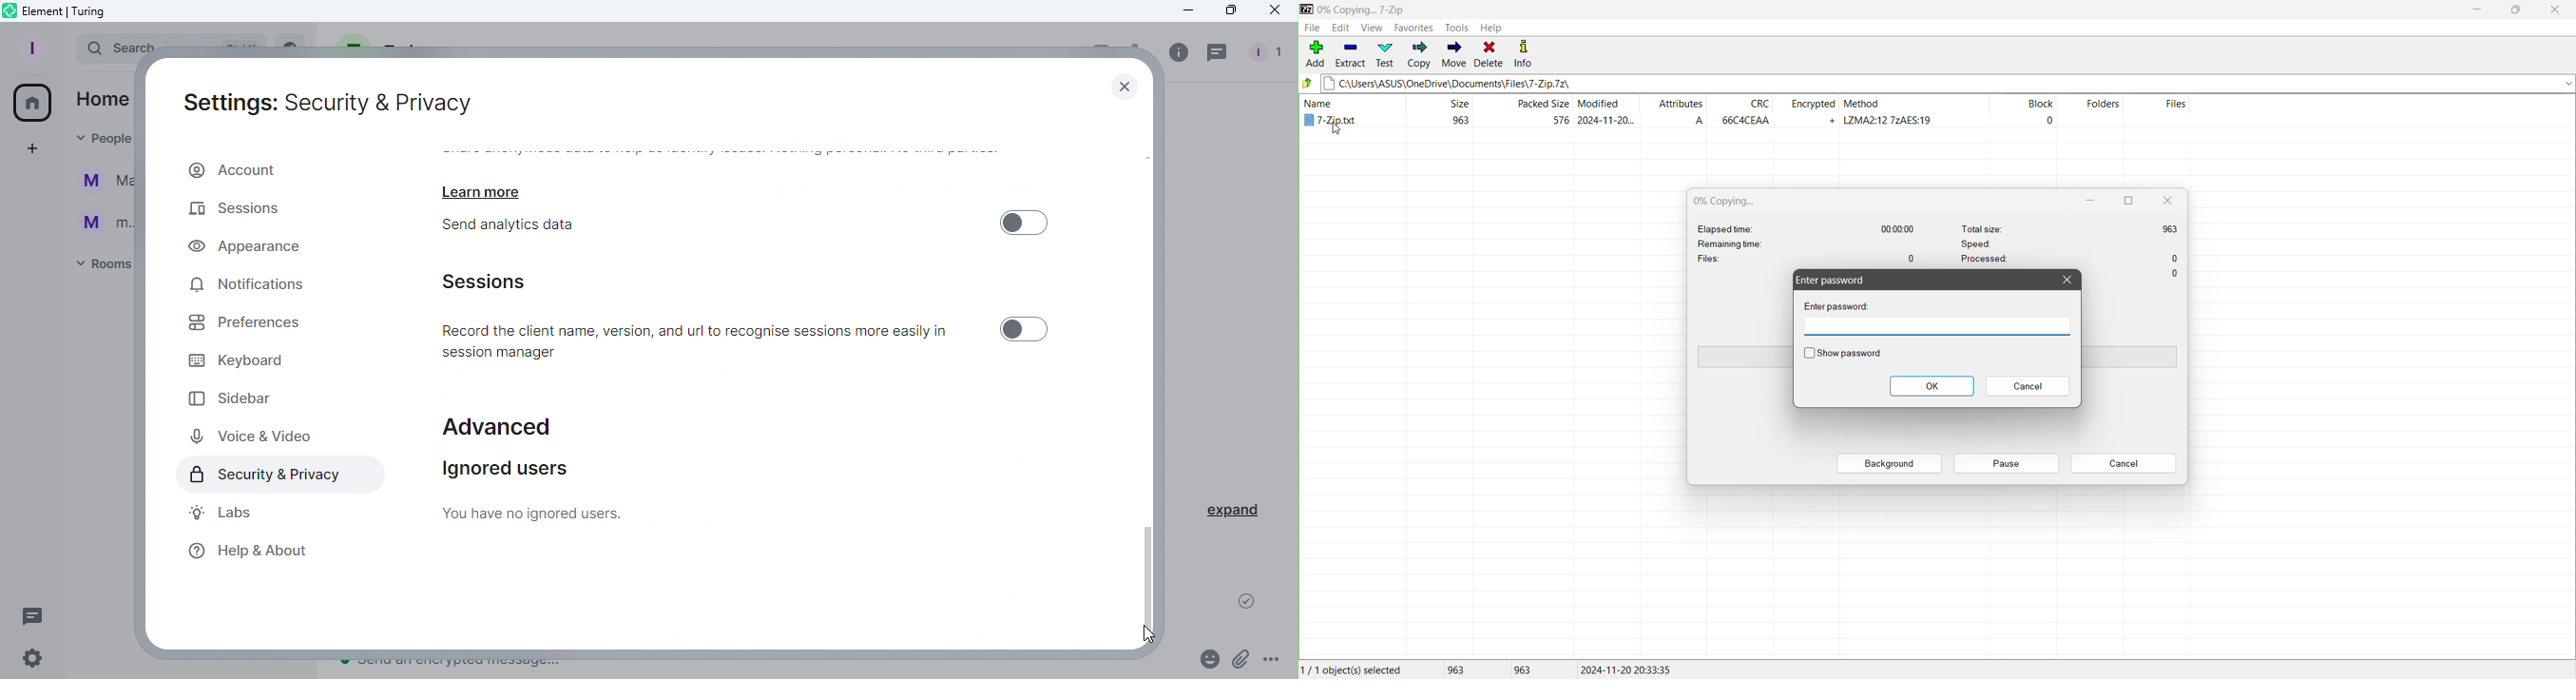  I want to click on Encrypted, so click(1810, 111).